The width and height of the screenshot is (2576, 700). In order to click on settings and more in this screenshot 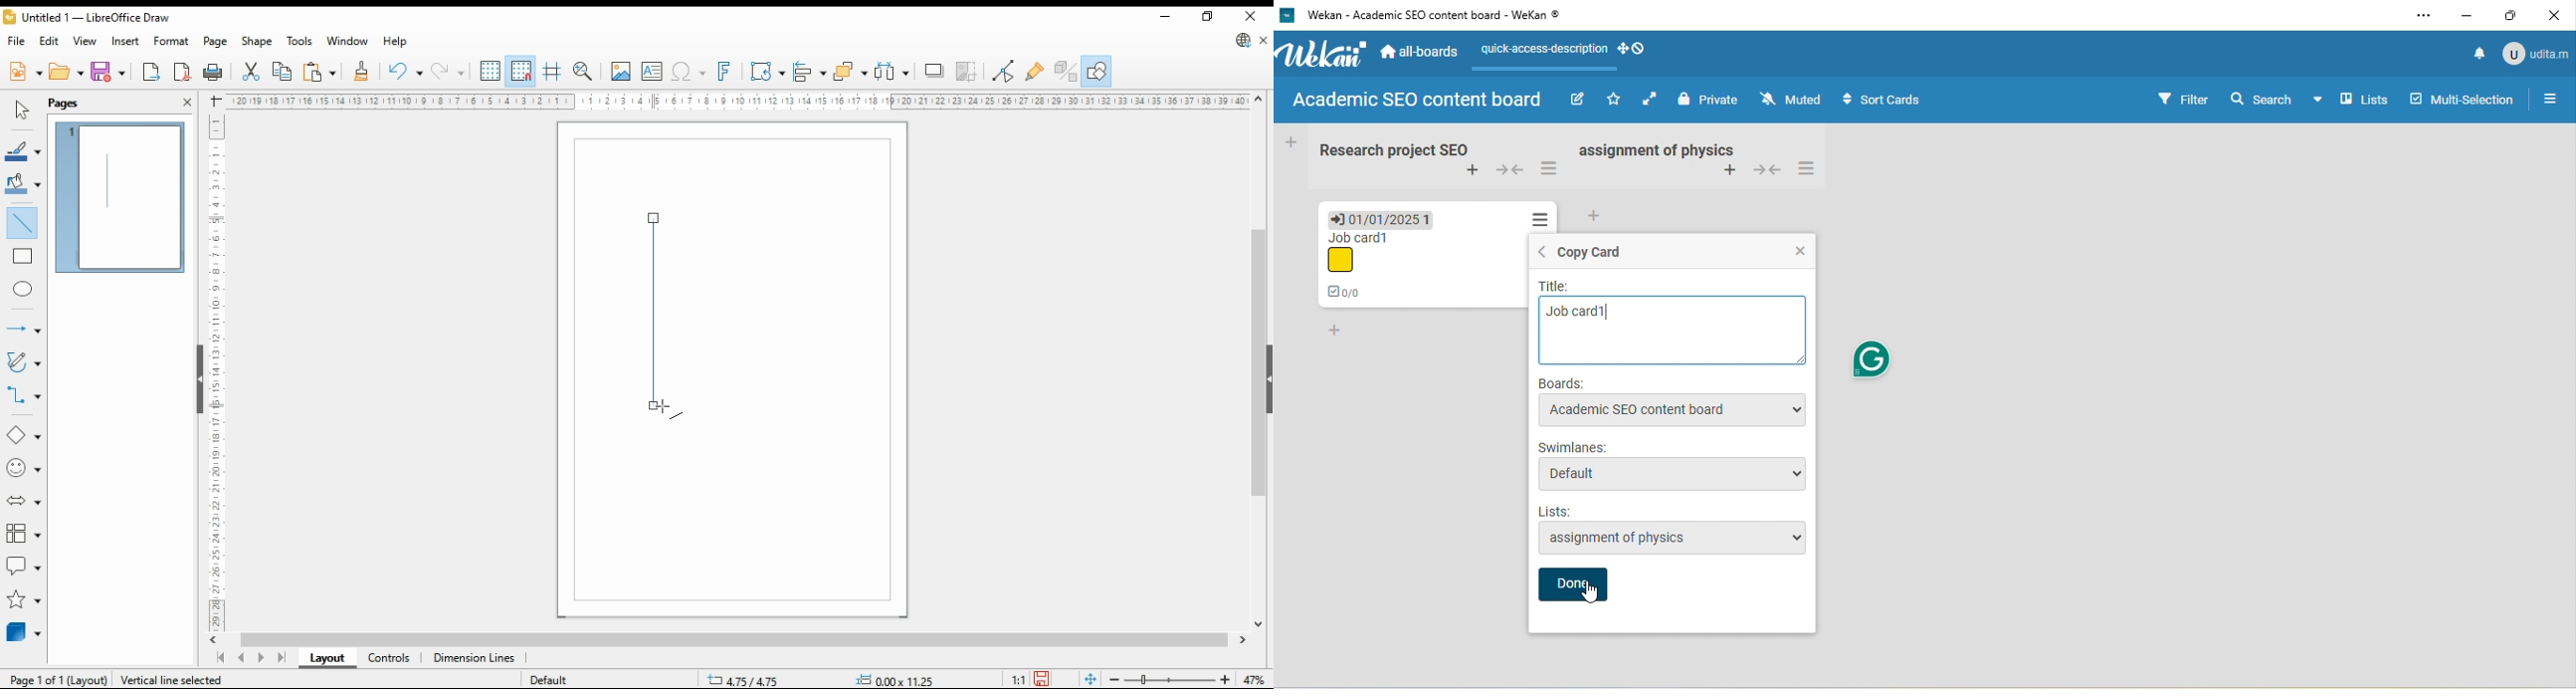, I will do `click(2424, 17)`.